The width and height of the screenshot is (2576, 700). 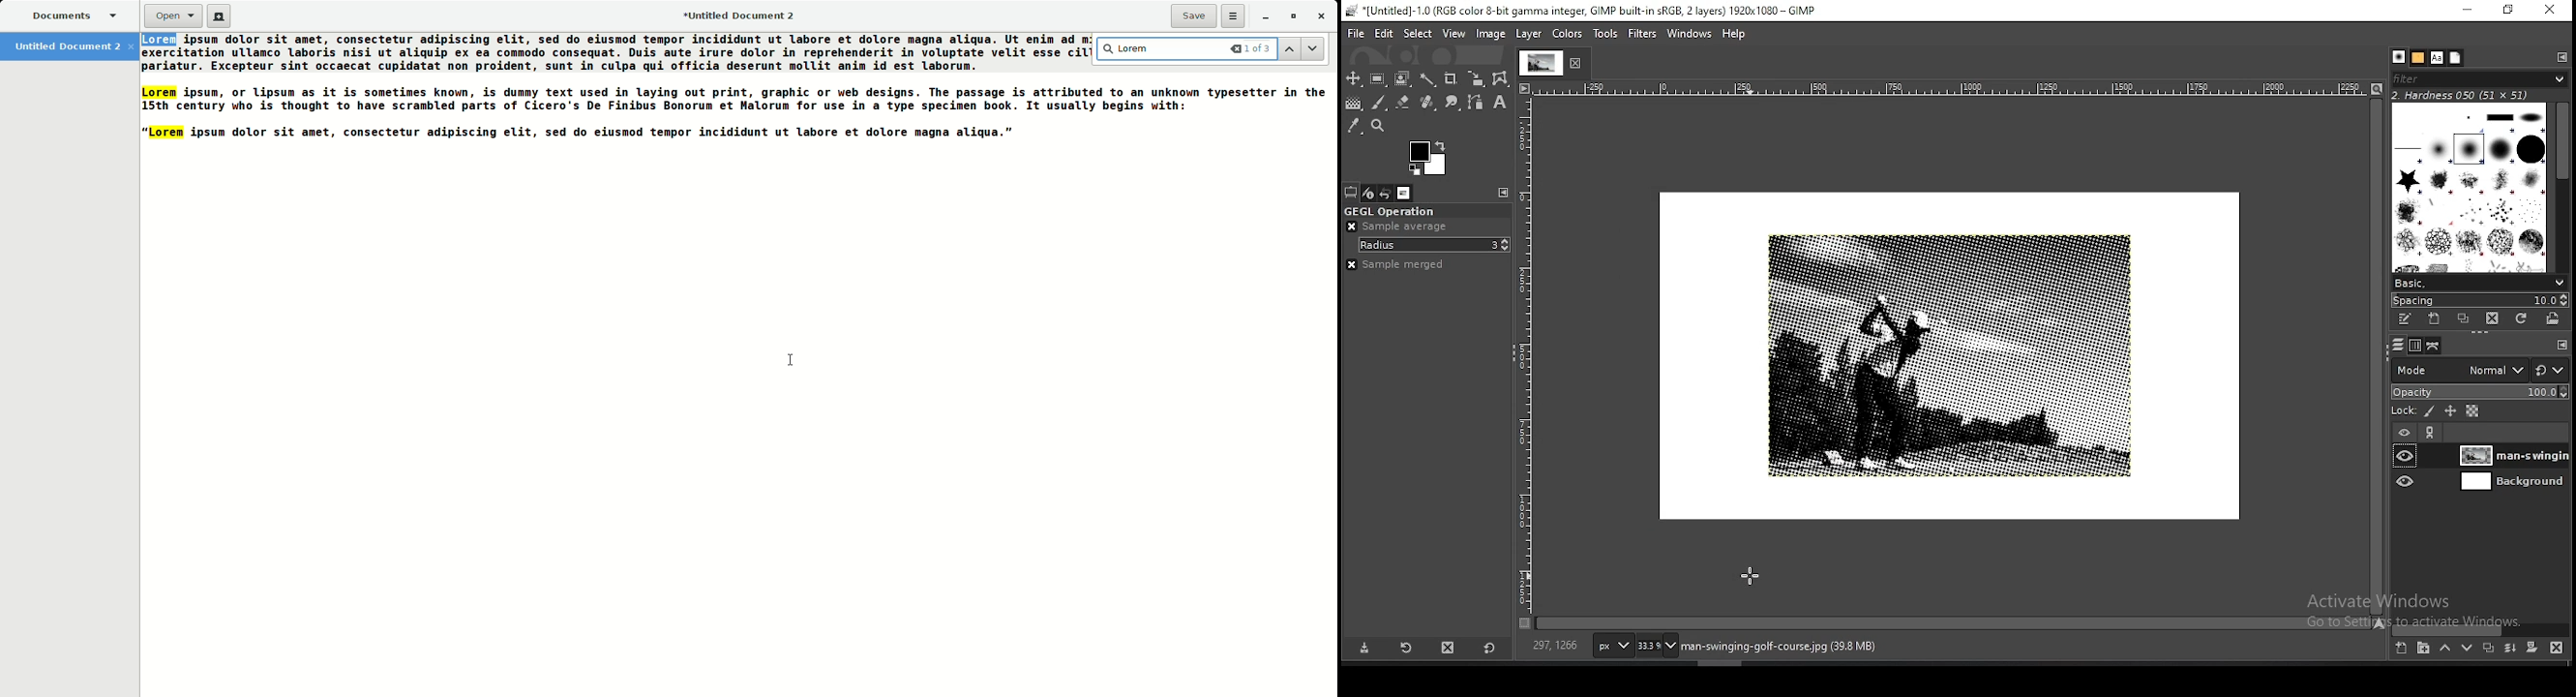 What do you see at coordinates (2435, 346) in the screenshot?
I see `paths` at bounding box center [2435, 346].